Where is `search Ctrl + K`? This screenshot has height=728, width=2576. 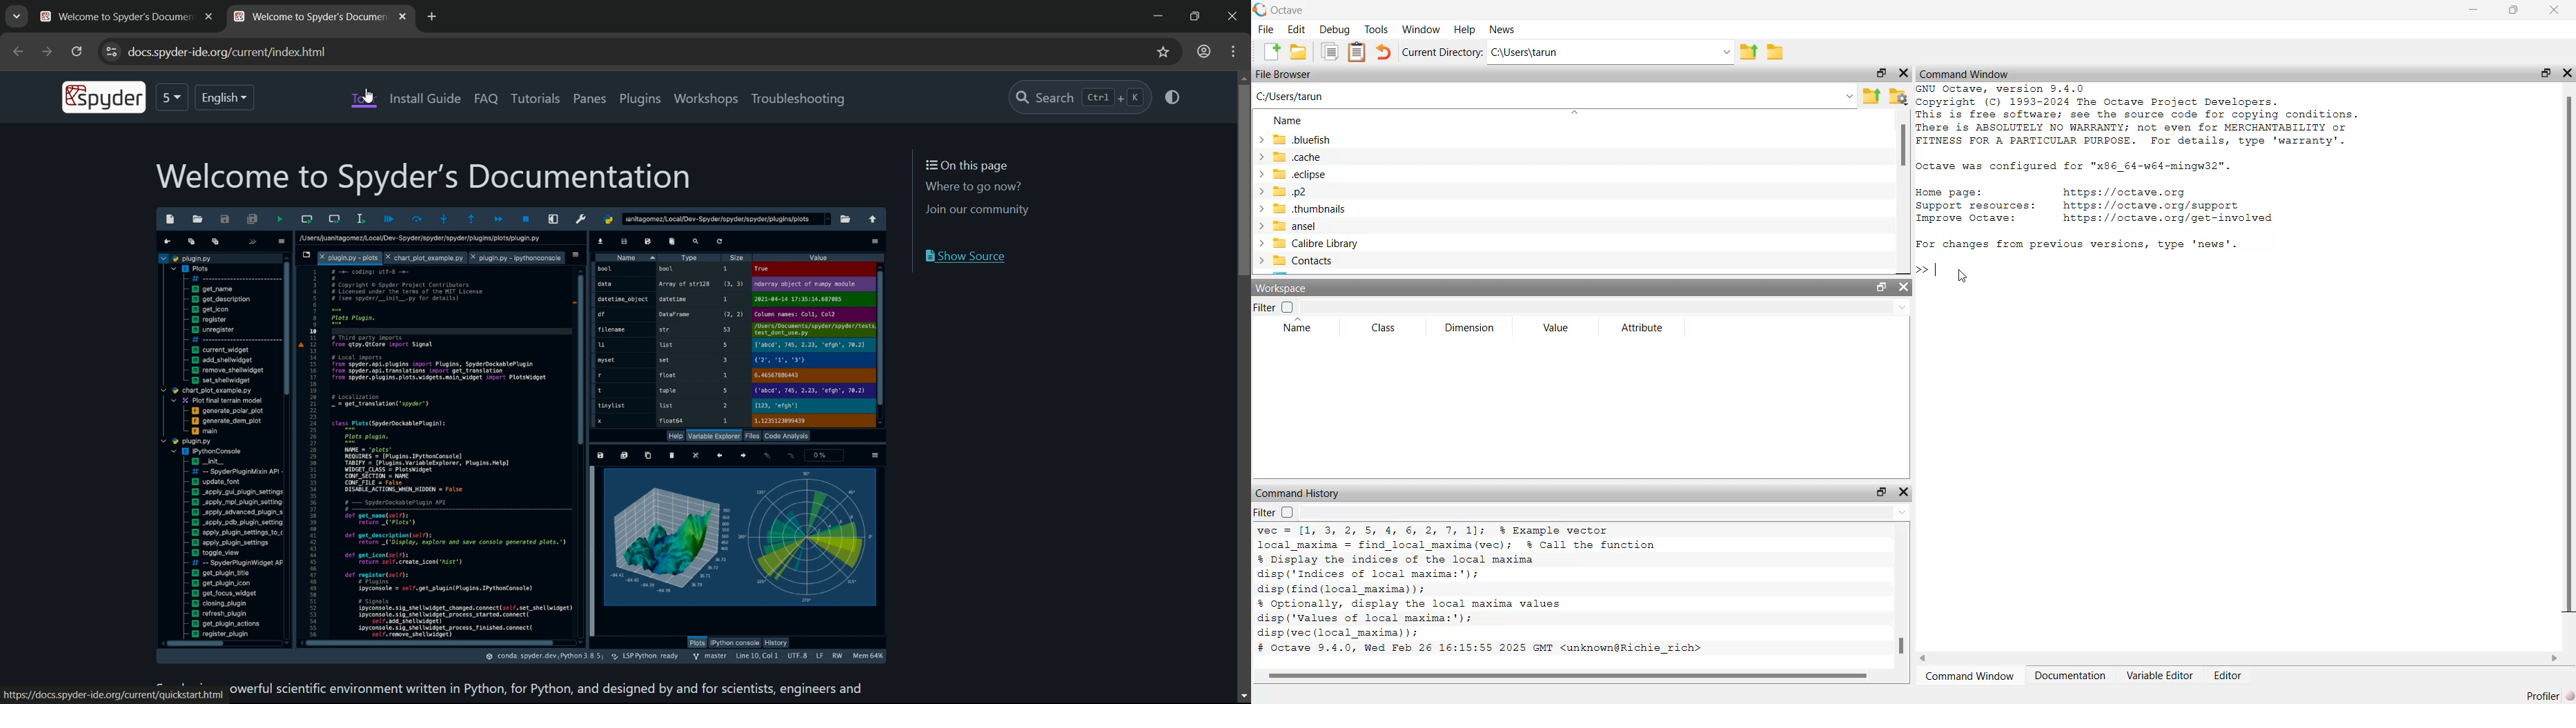 search Ctrl + K is located at coordinates (1081, 98).